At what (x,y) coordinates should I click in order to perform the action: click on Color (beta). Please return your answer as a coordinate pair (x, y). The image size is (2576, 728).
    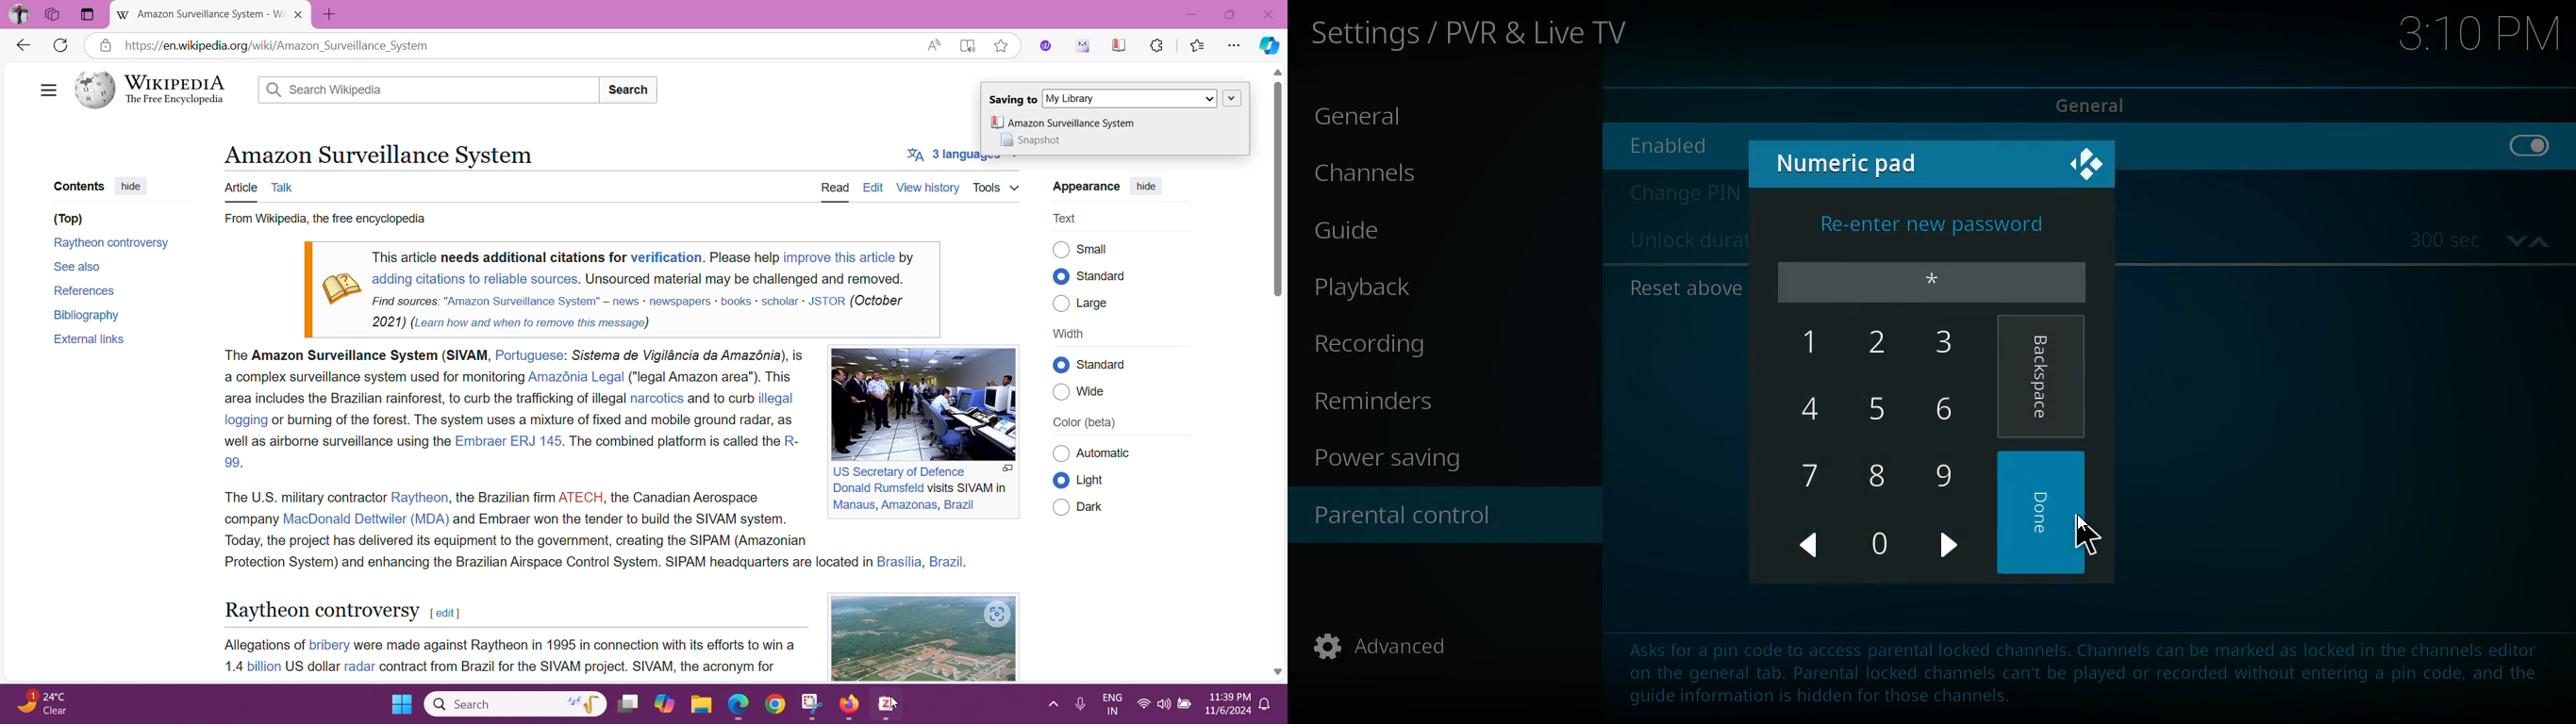
    Looking at the image, I should click on (1085, 423).